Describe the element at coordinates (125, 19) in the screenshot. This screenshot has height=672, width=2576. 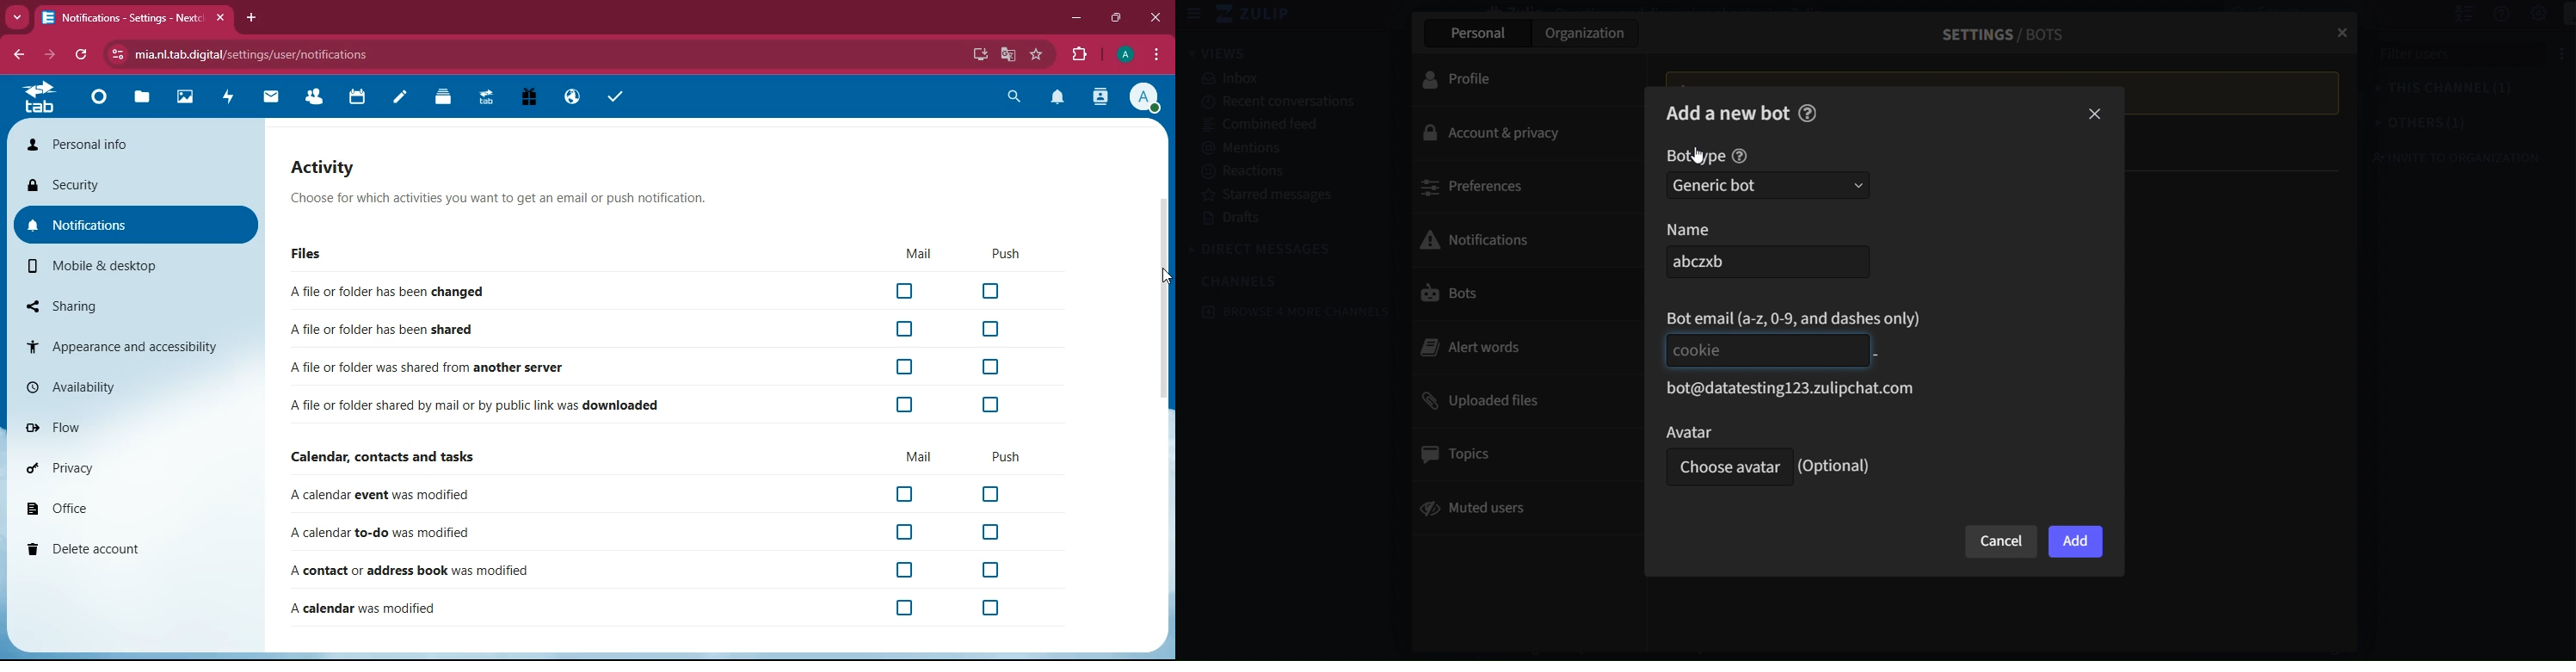
I see `Notifications- Setting - Next` at that location.